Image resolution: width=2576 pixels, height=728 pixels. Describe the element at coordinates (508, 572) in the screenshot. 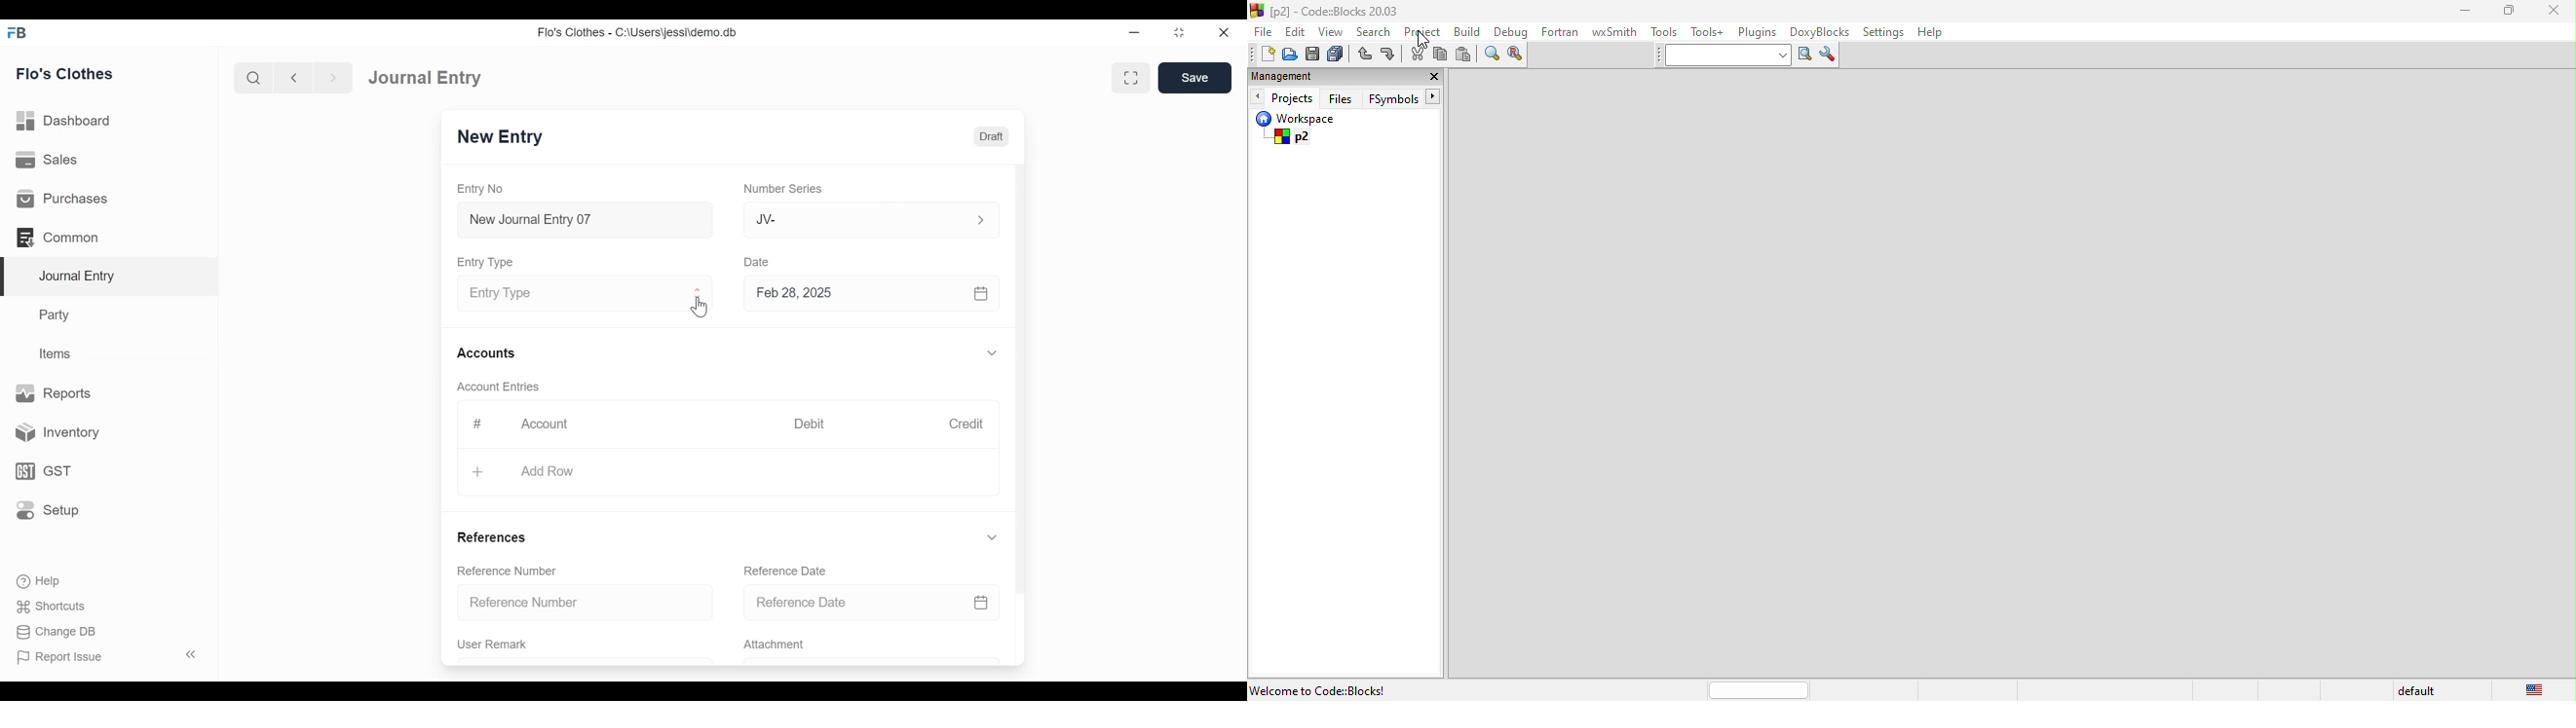

I see `Reference Number` at that location.